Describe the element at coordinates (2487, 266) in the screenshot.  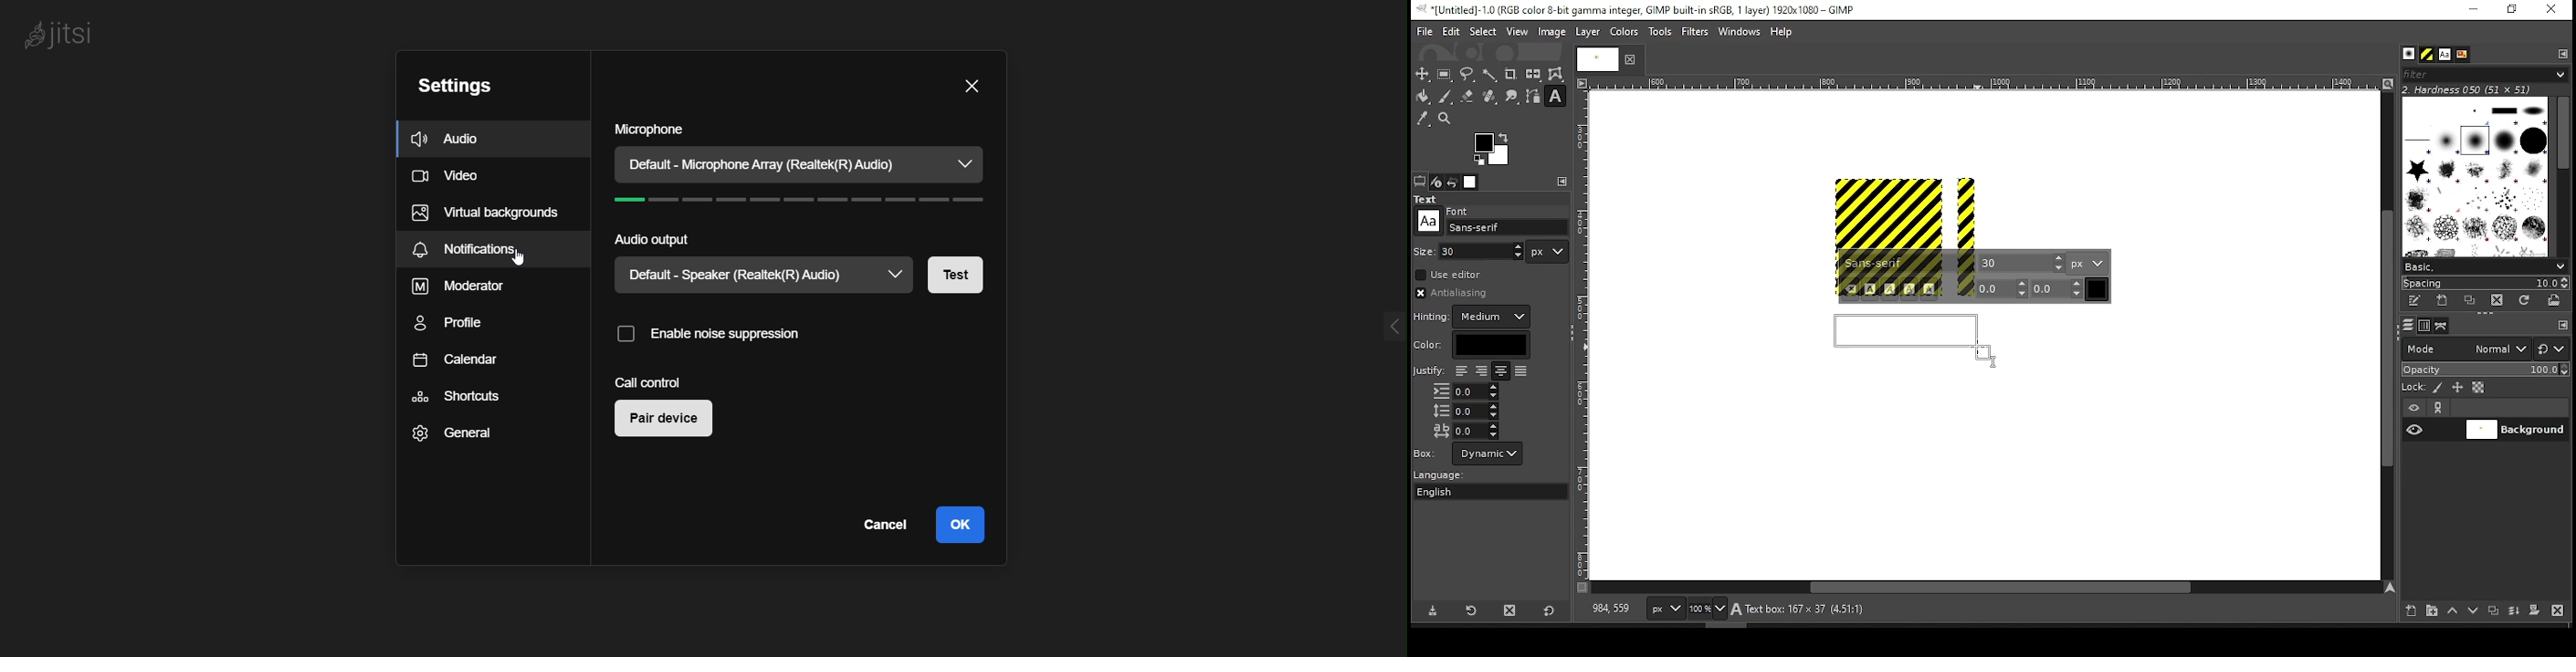
I see `select brush preset` at that location.